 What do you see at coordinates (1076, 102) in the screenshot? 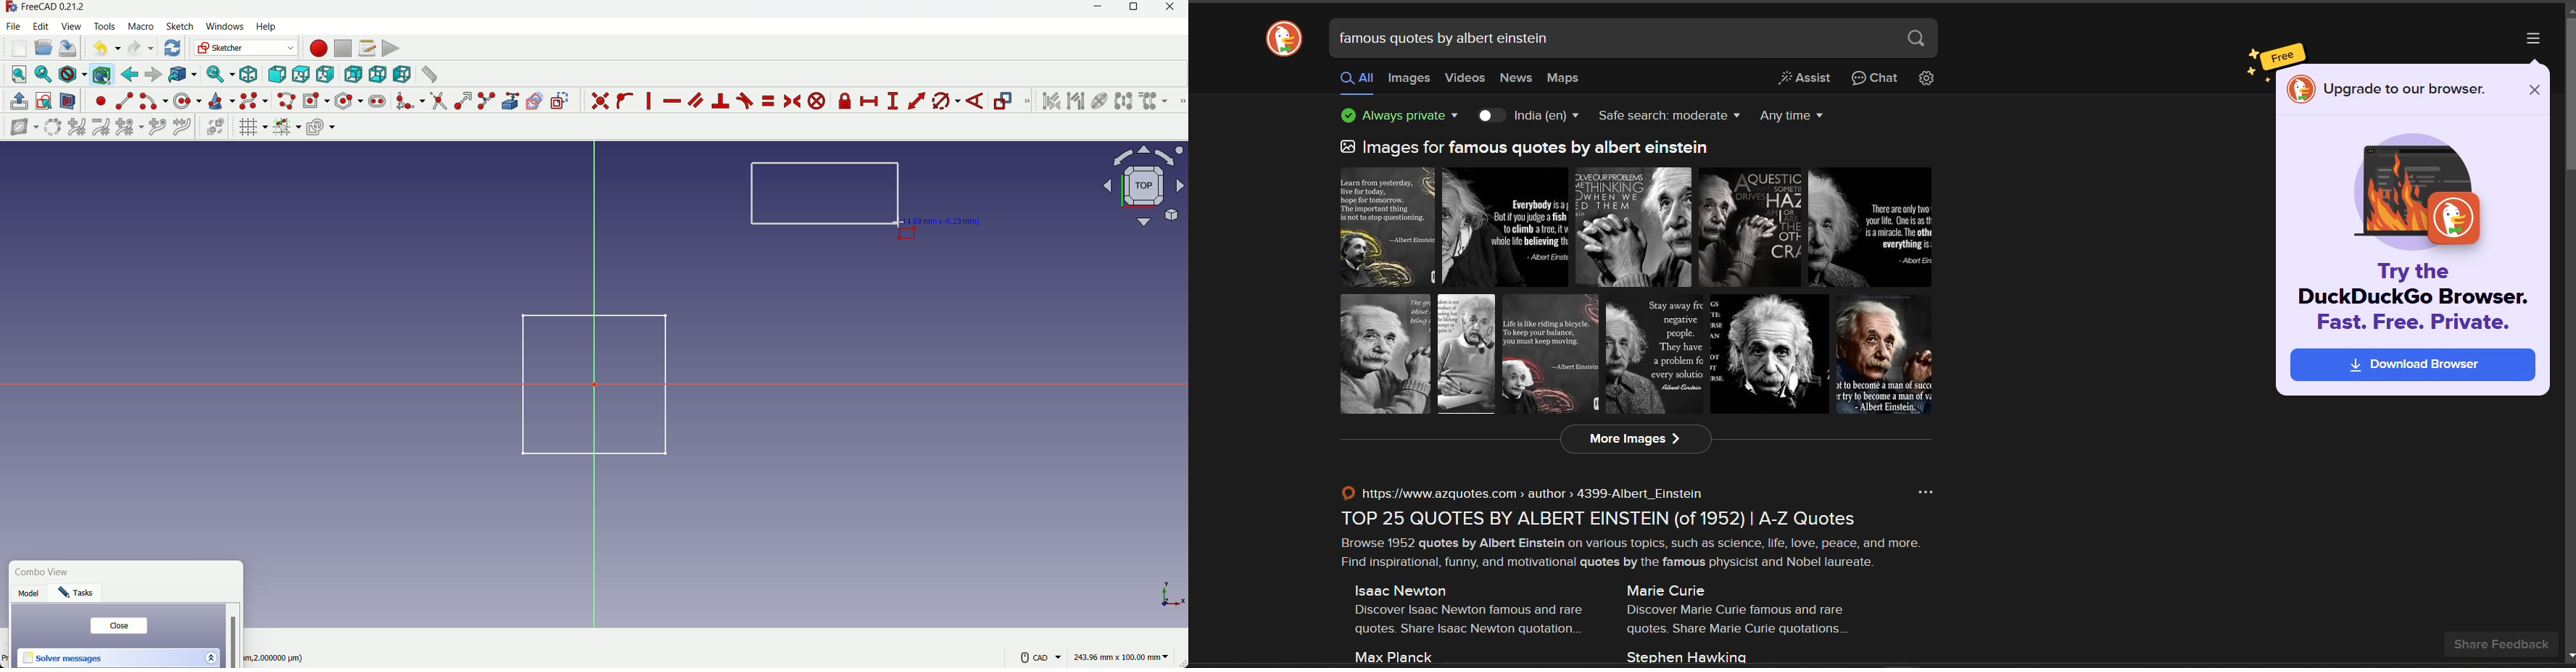
I see `select associated geometry` at bounding box center [1076, 102].